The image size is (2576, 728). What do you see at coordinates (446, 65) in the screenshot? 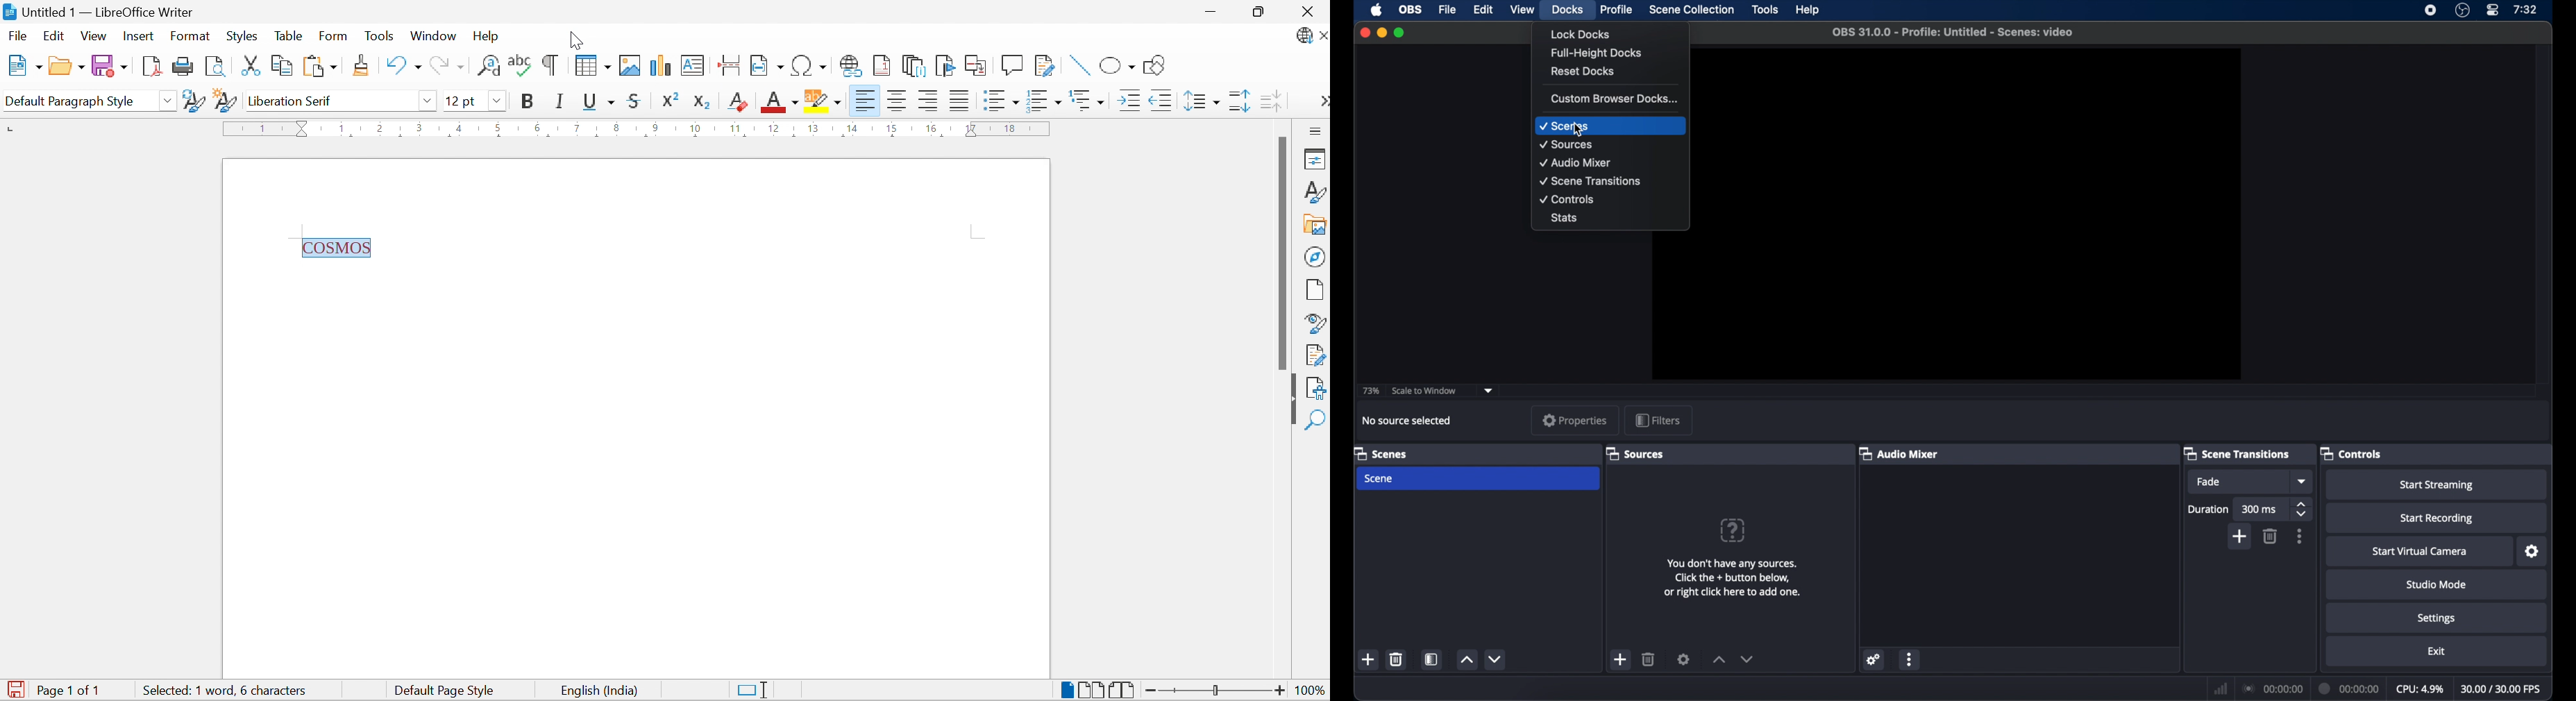
I see `Redo` at bounding box center [446, 65].